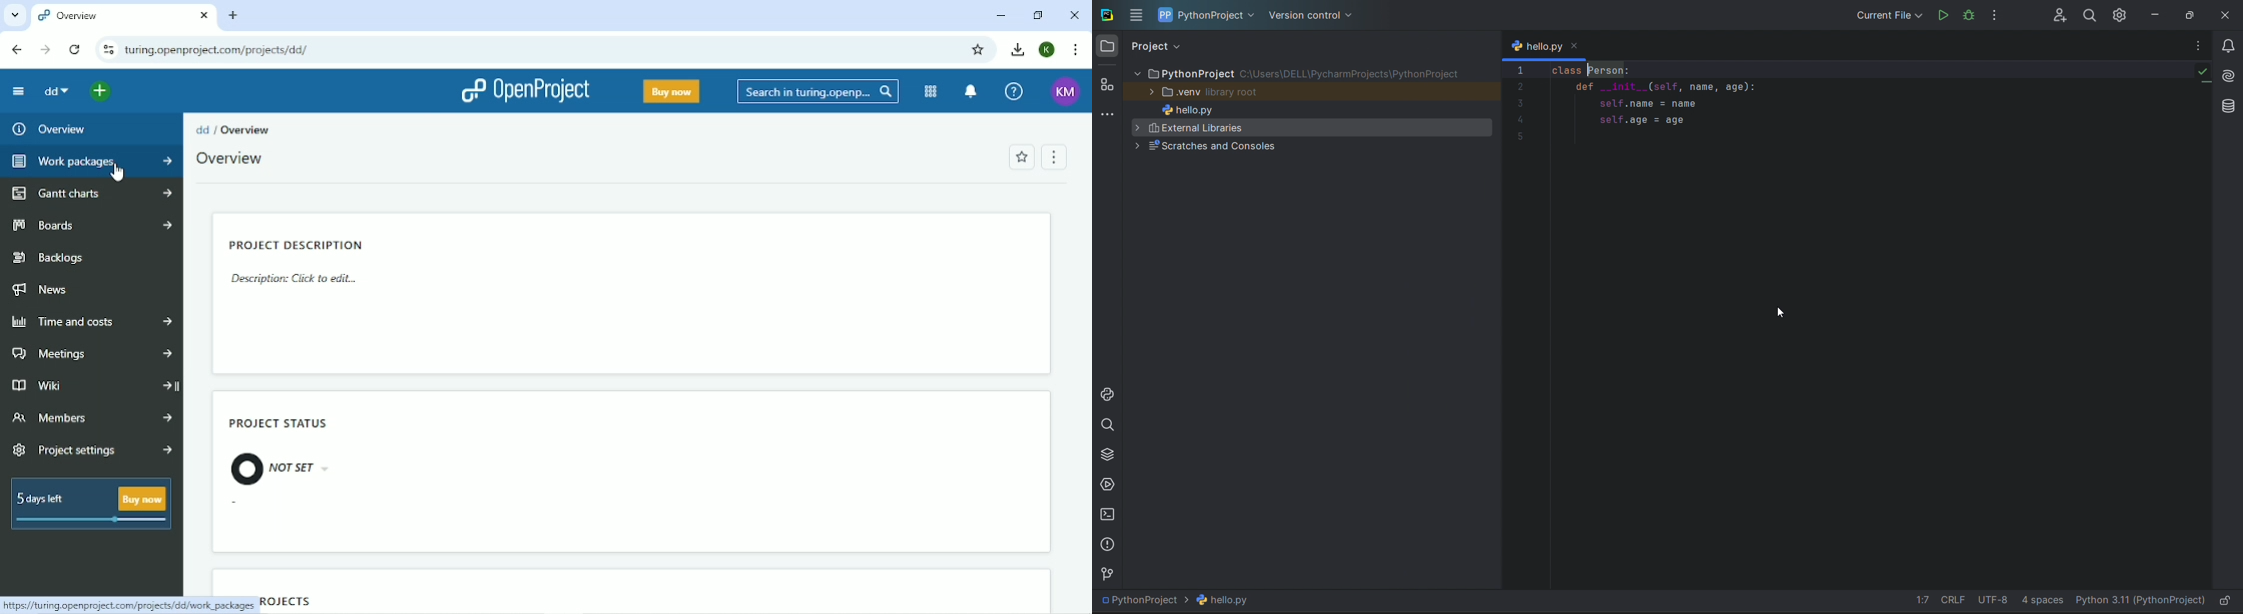 The height and width of the screenshot is (616, 2268). Describe the element at coordinates (2224, 12) in the screenshot. I see `close` at that location.